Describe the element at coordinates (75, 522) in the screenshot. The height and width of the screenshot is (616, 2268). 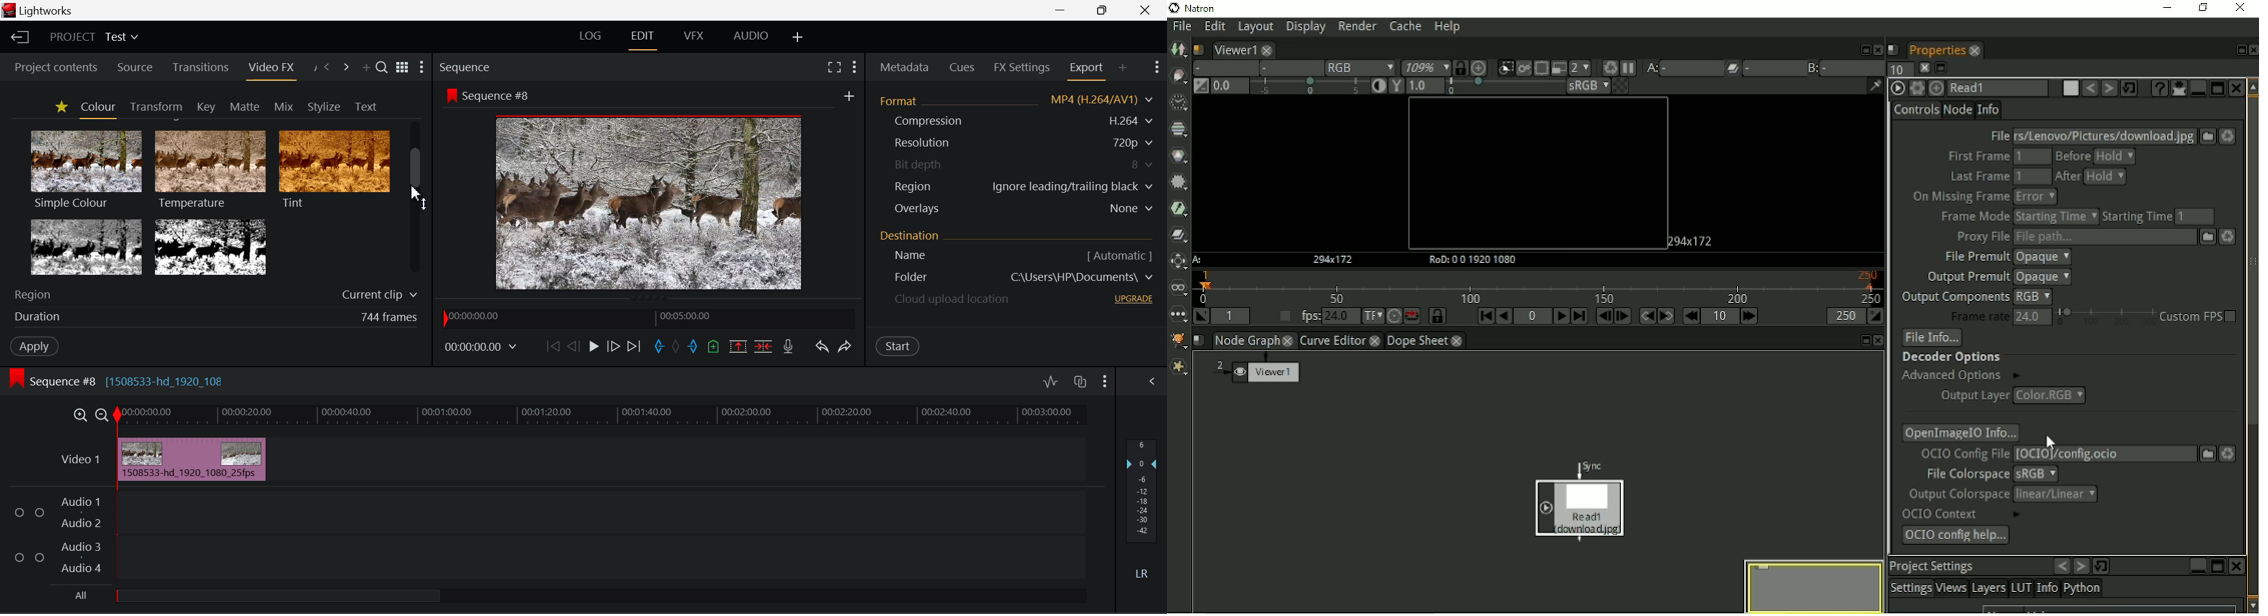
I see `Audio 2` at that location.